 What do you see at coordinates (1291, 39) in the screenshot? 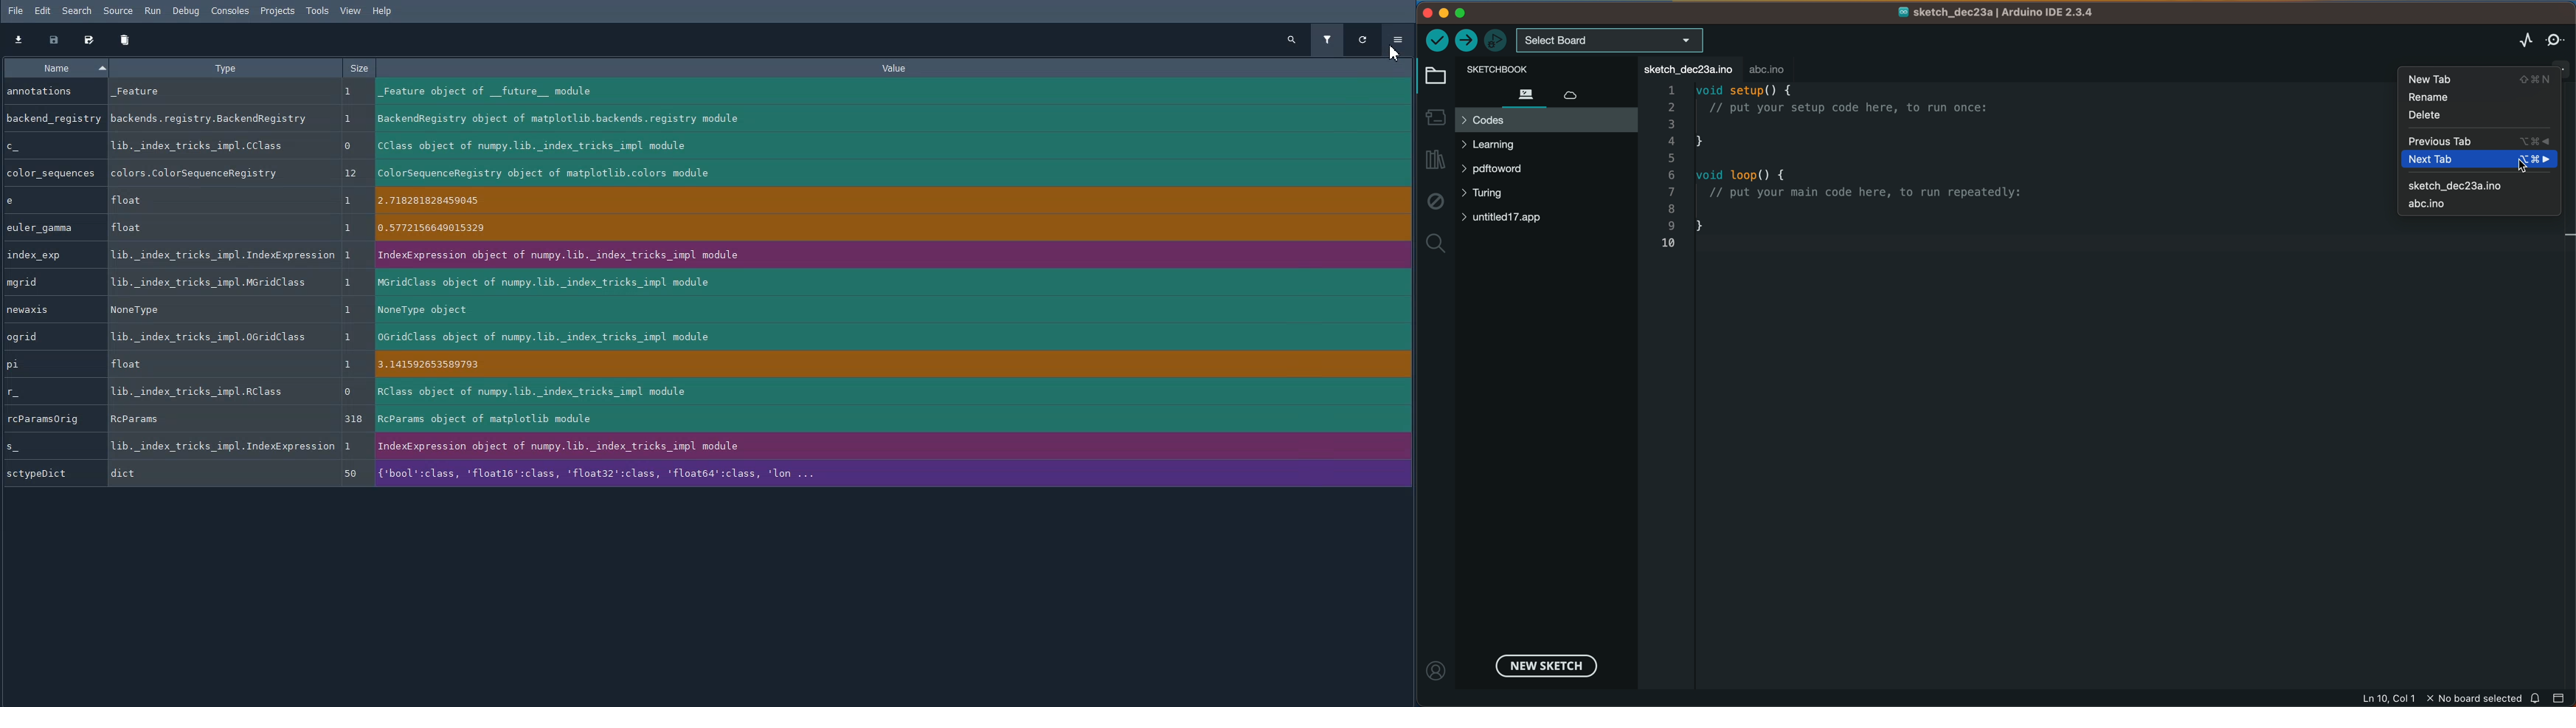
I see `Search Variables` at bounding box center [1291, 39].